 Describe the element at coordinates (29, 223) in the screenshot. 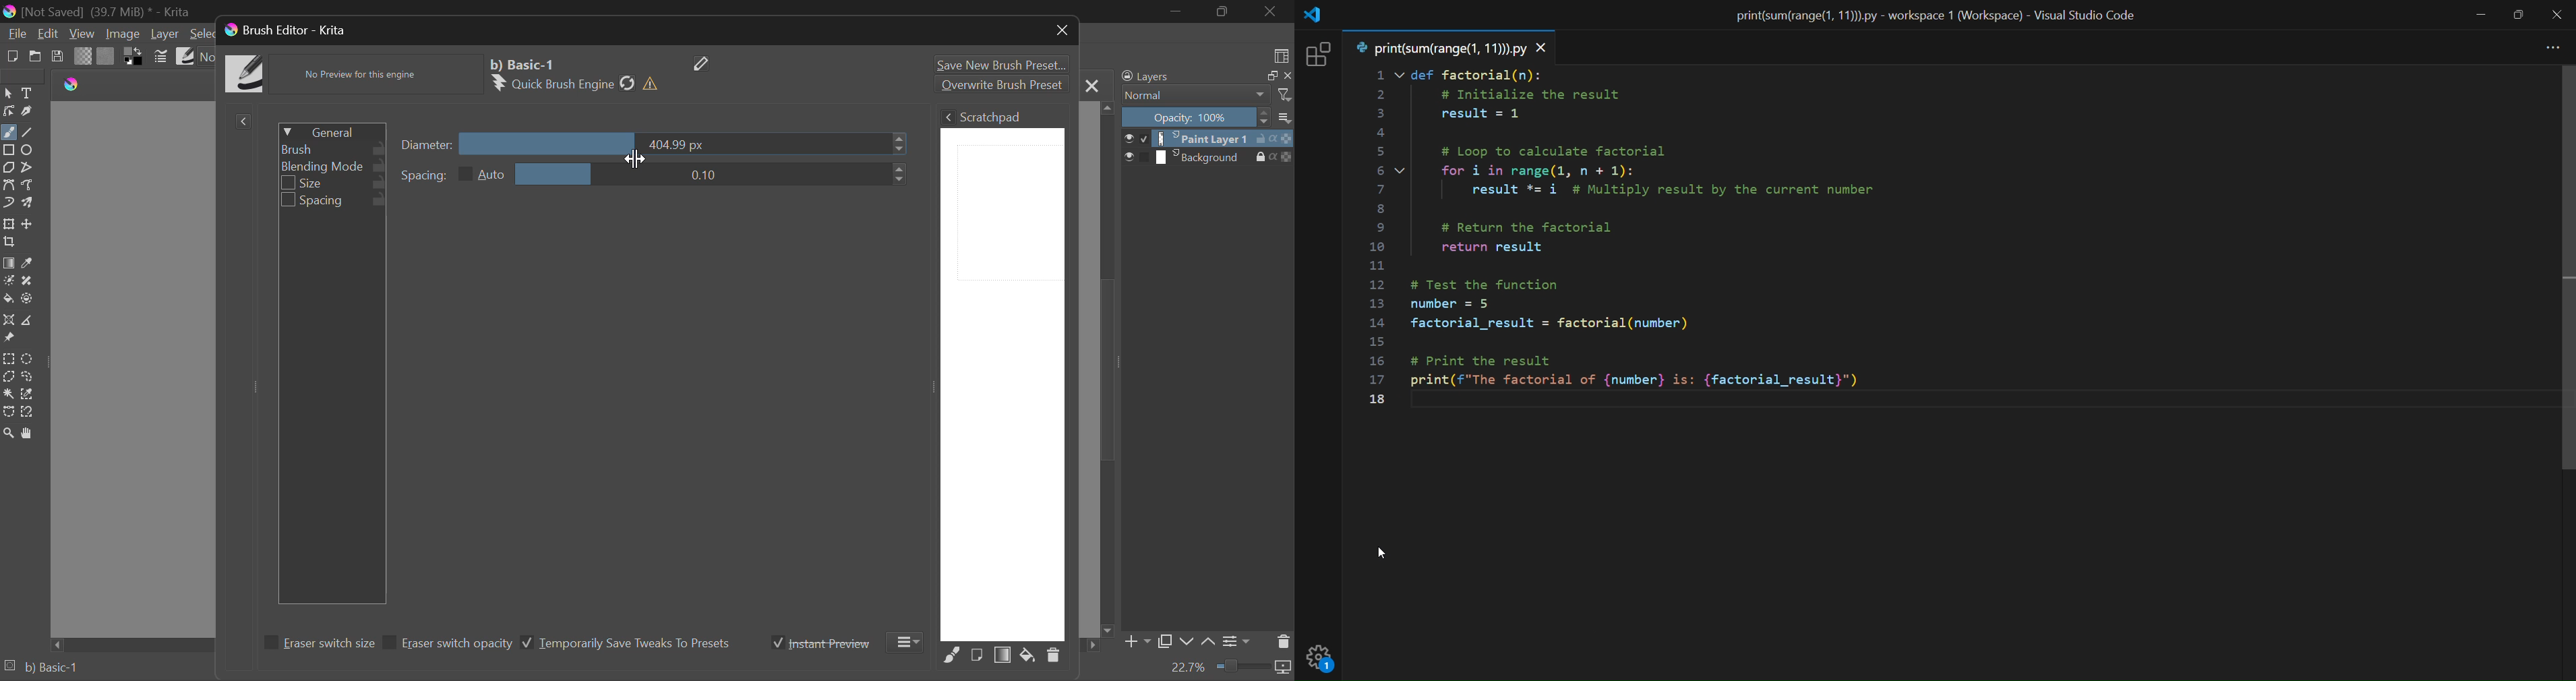

I see `Move Layer` at that location.